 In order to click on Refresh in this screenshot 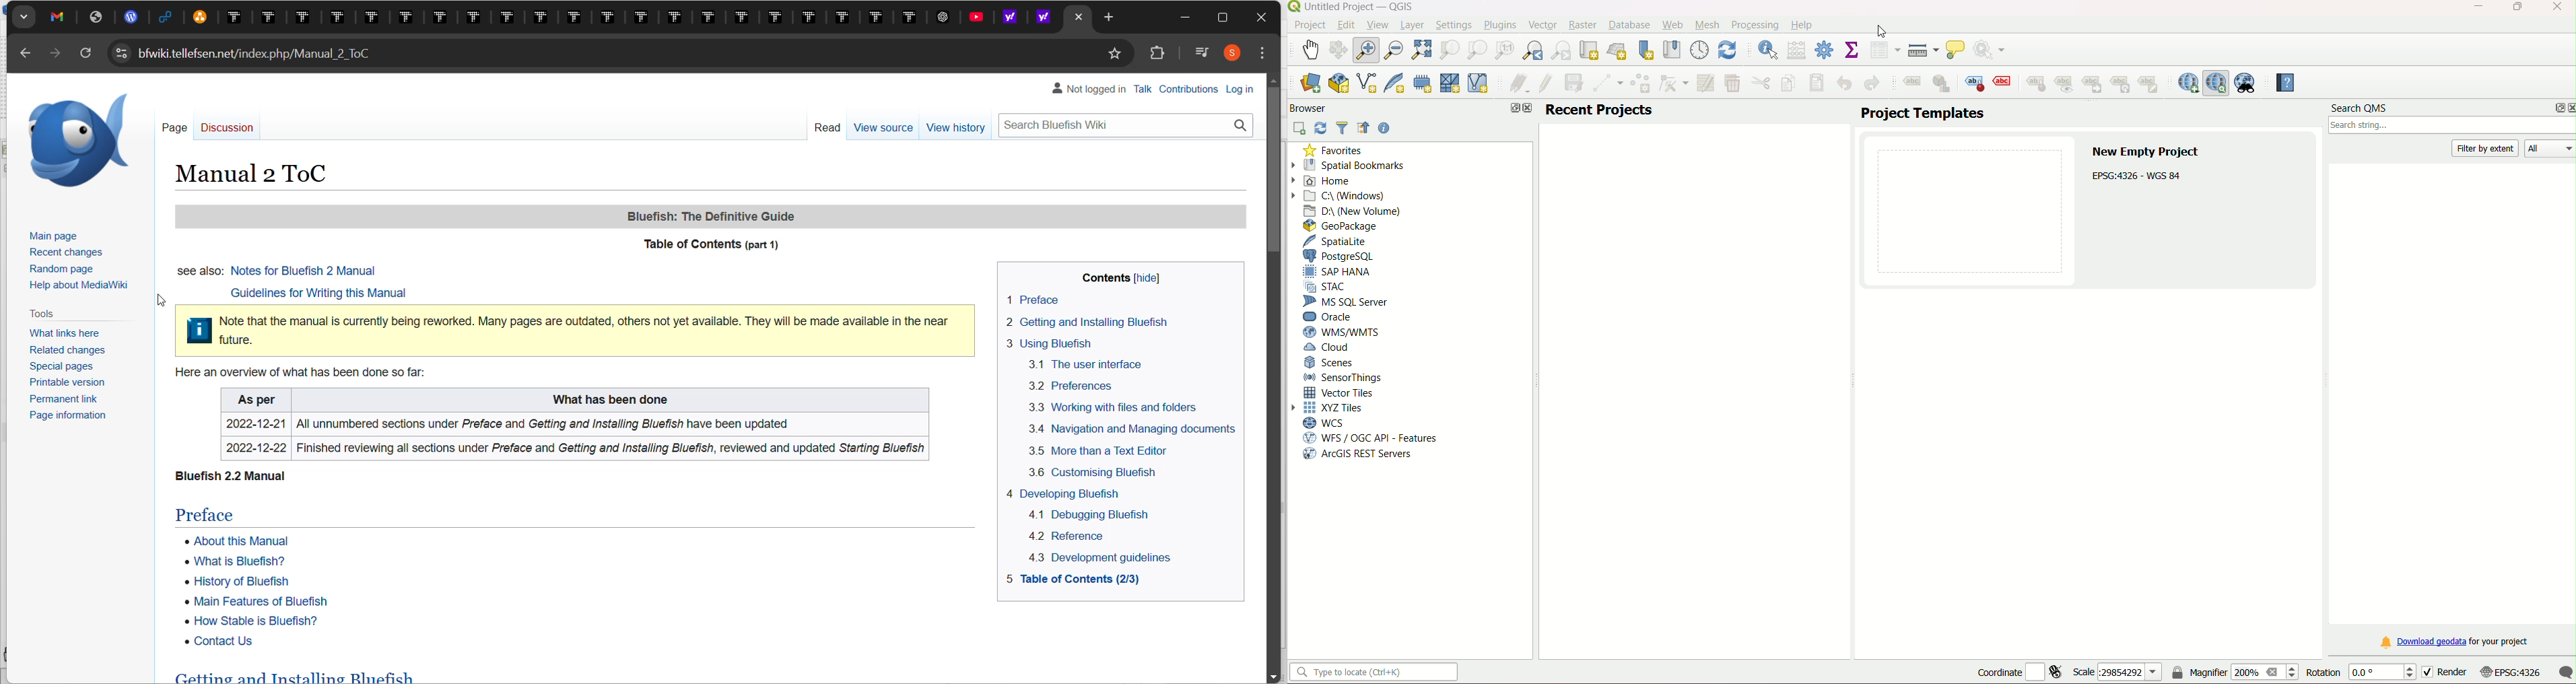, I will do `click(86, 53)`.